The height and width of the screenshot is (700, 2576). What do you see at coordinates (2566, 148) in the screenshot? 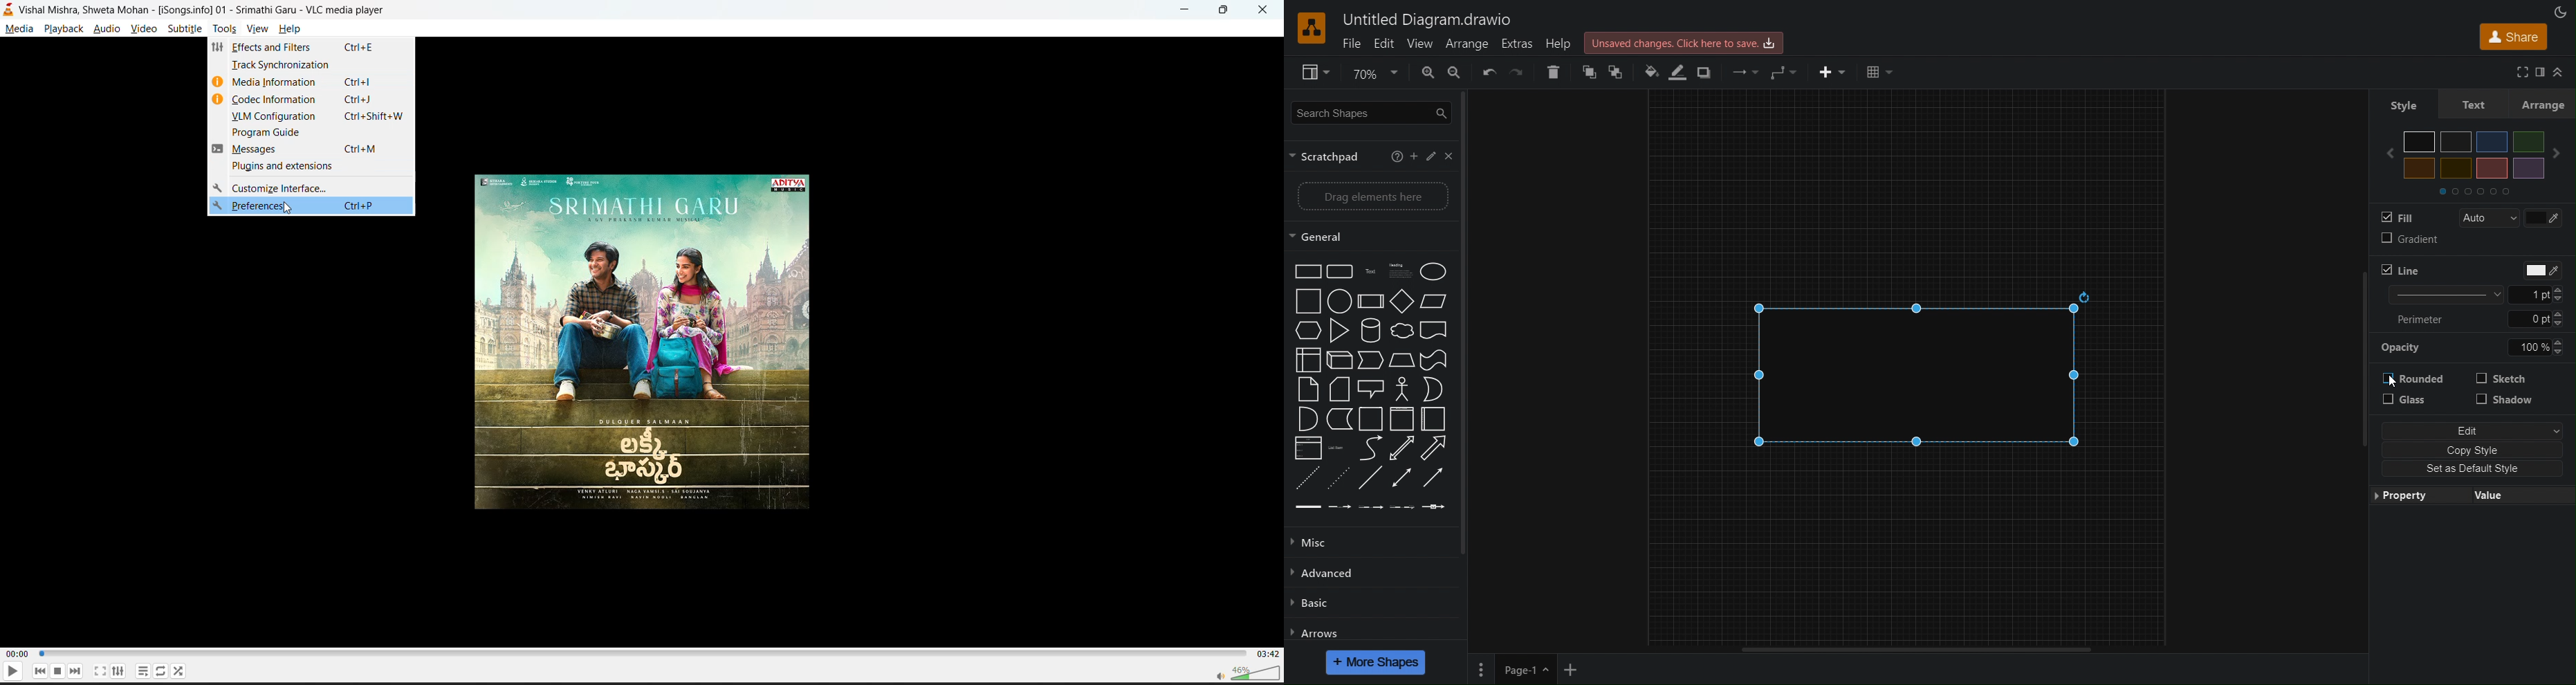
I see `next` at bounding box center [2566, 148].